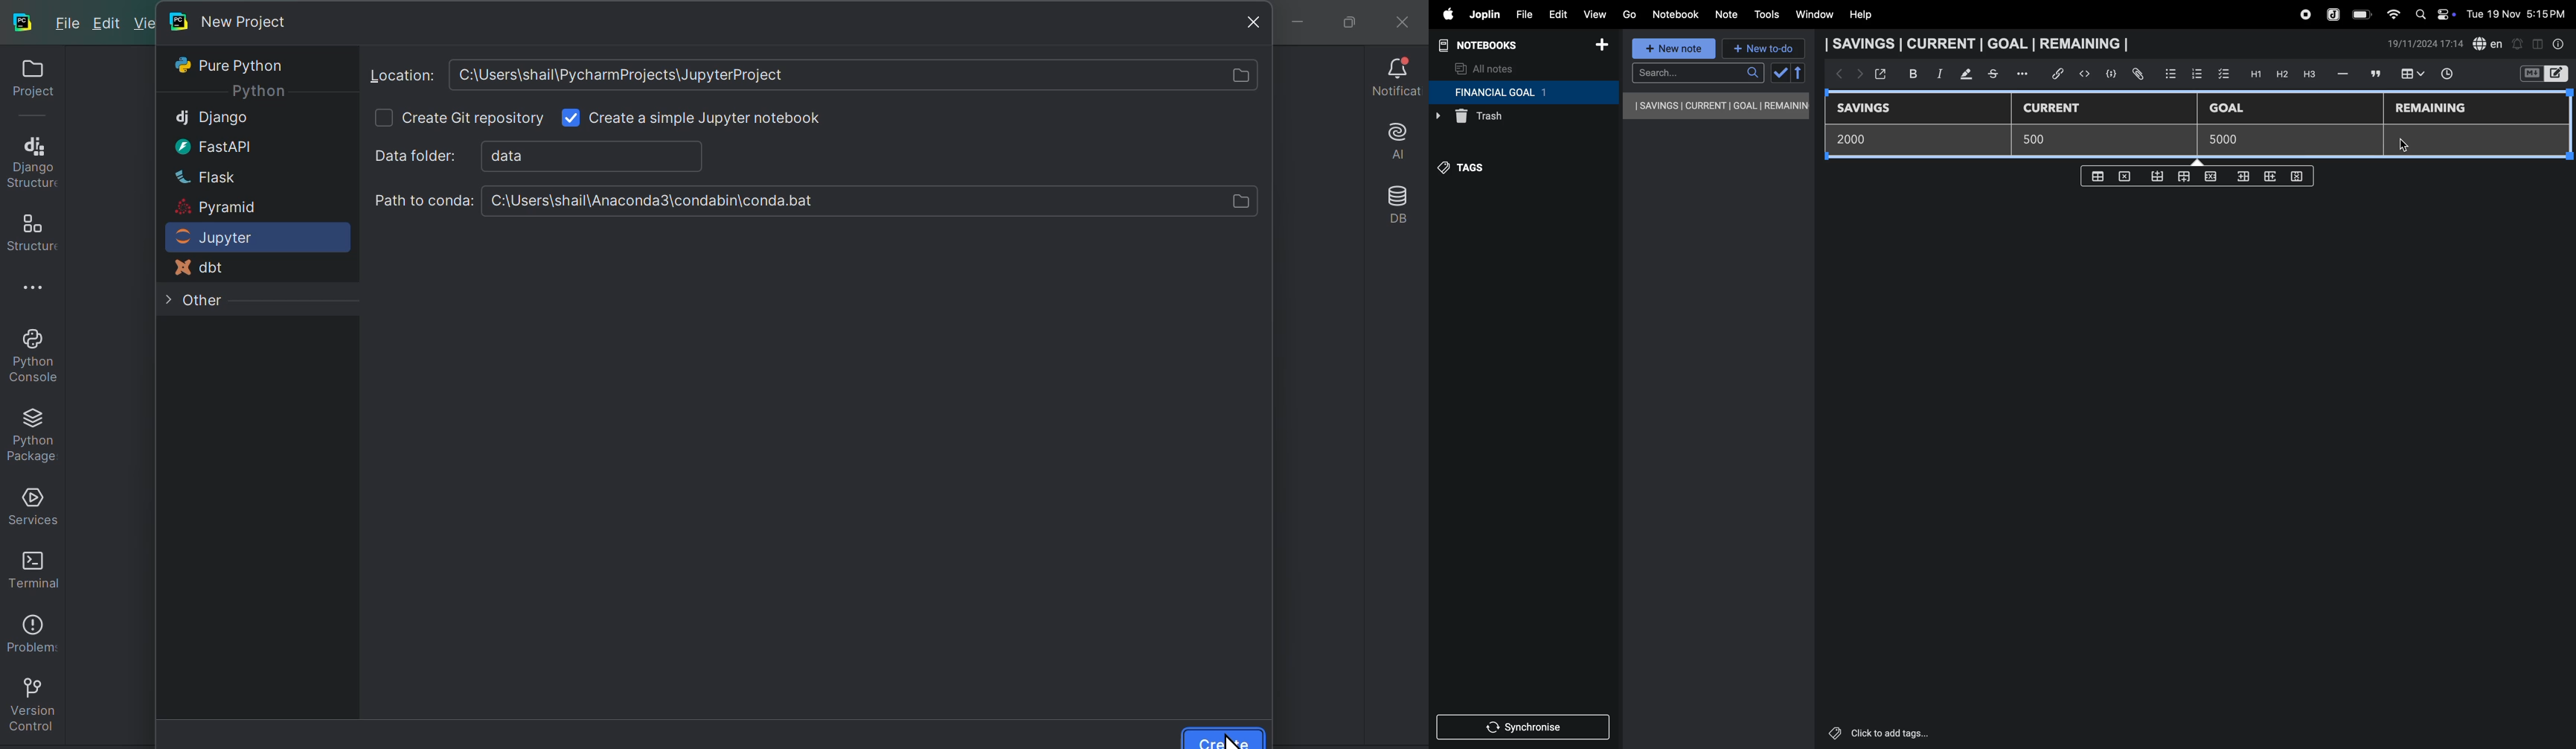  Describe the element at coordinates (2272, 180) in the screenshot. I see `add rows` at that location.